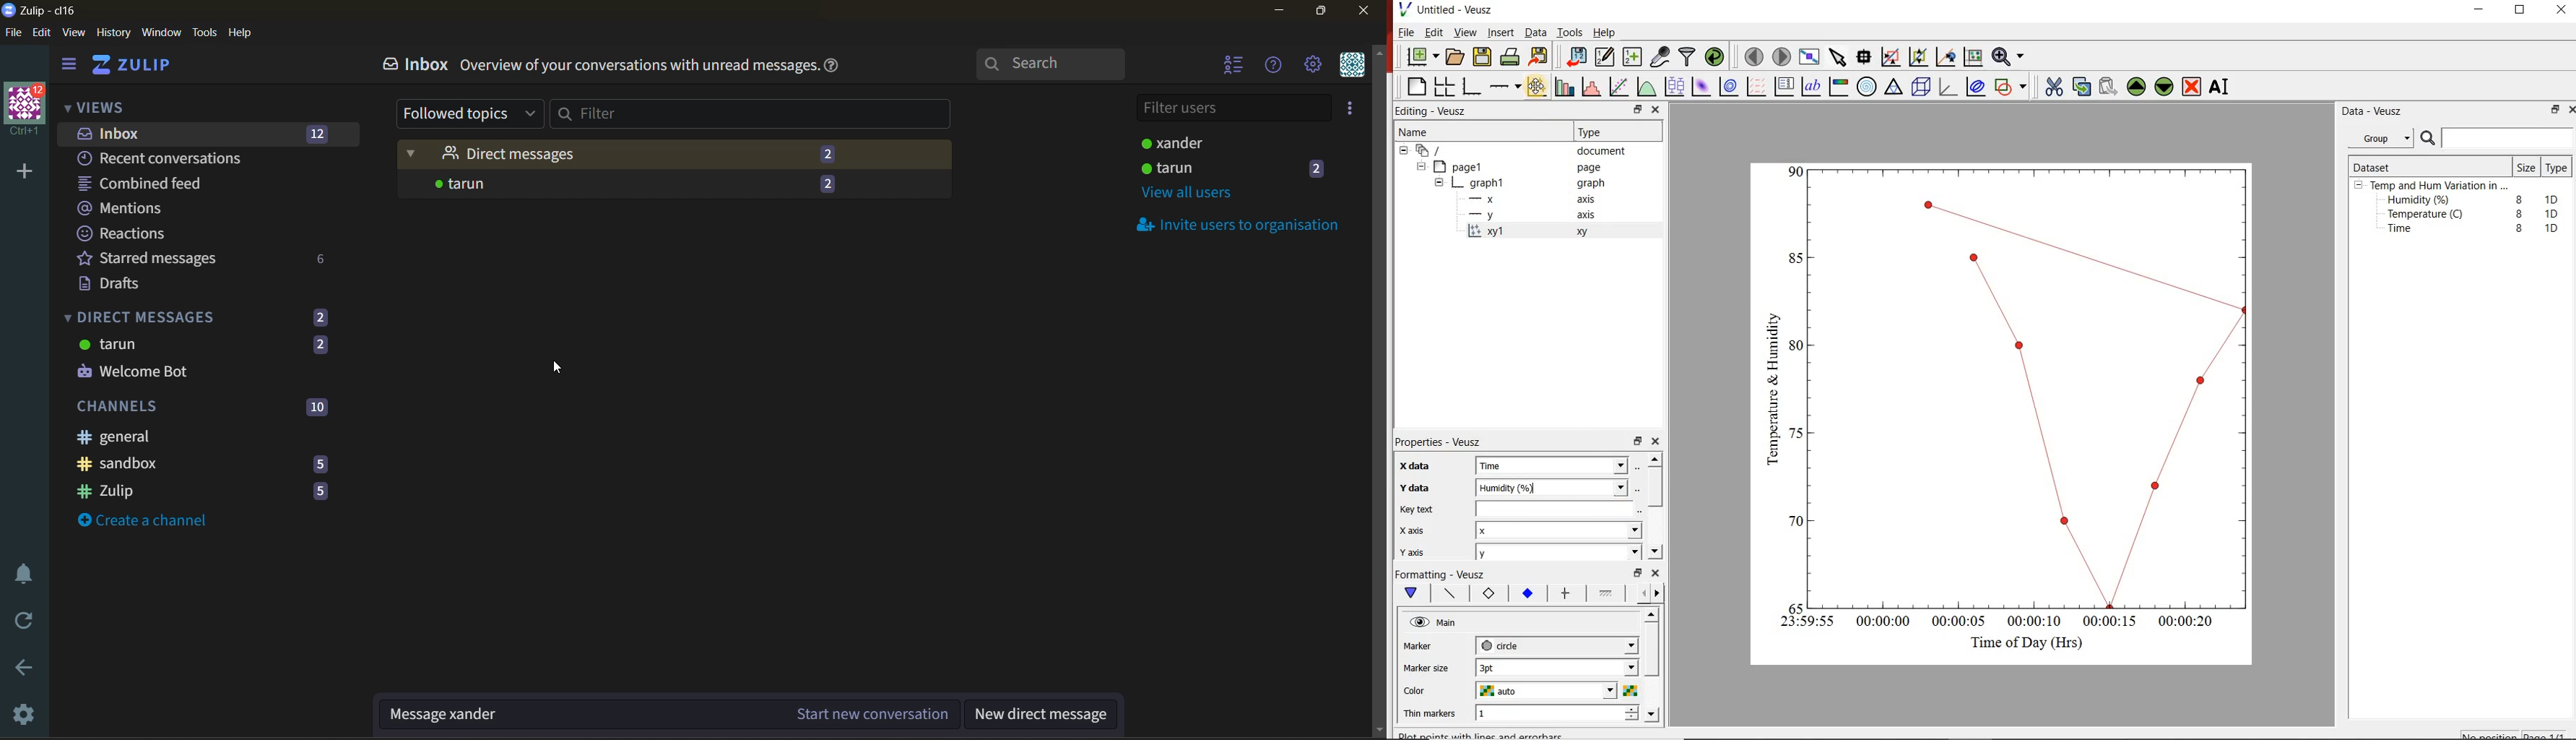 The height and width of the screenshot is (756, 2576). What do you see at coordinates (199, 132) in the screenshot?
I see `inbox 12` at bounding box center [199, 132].